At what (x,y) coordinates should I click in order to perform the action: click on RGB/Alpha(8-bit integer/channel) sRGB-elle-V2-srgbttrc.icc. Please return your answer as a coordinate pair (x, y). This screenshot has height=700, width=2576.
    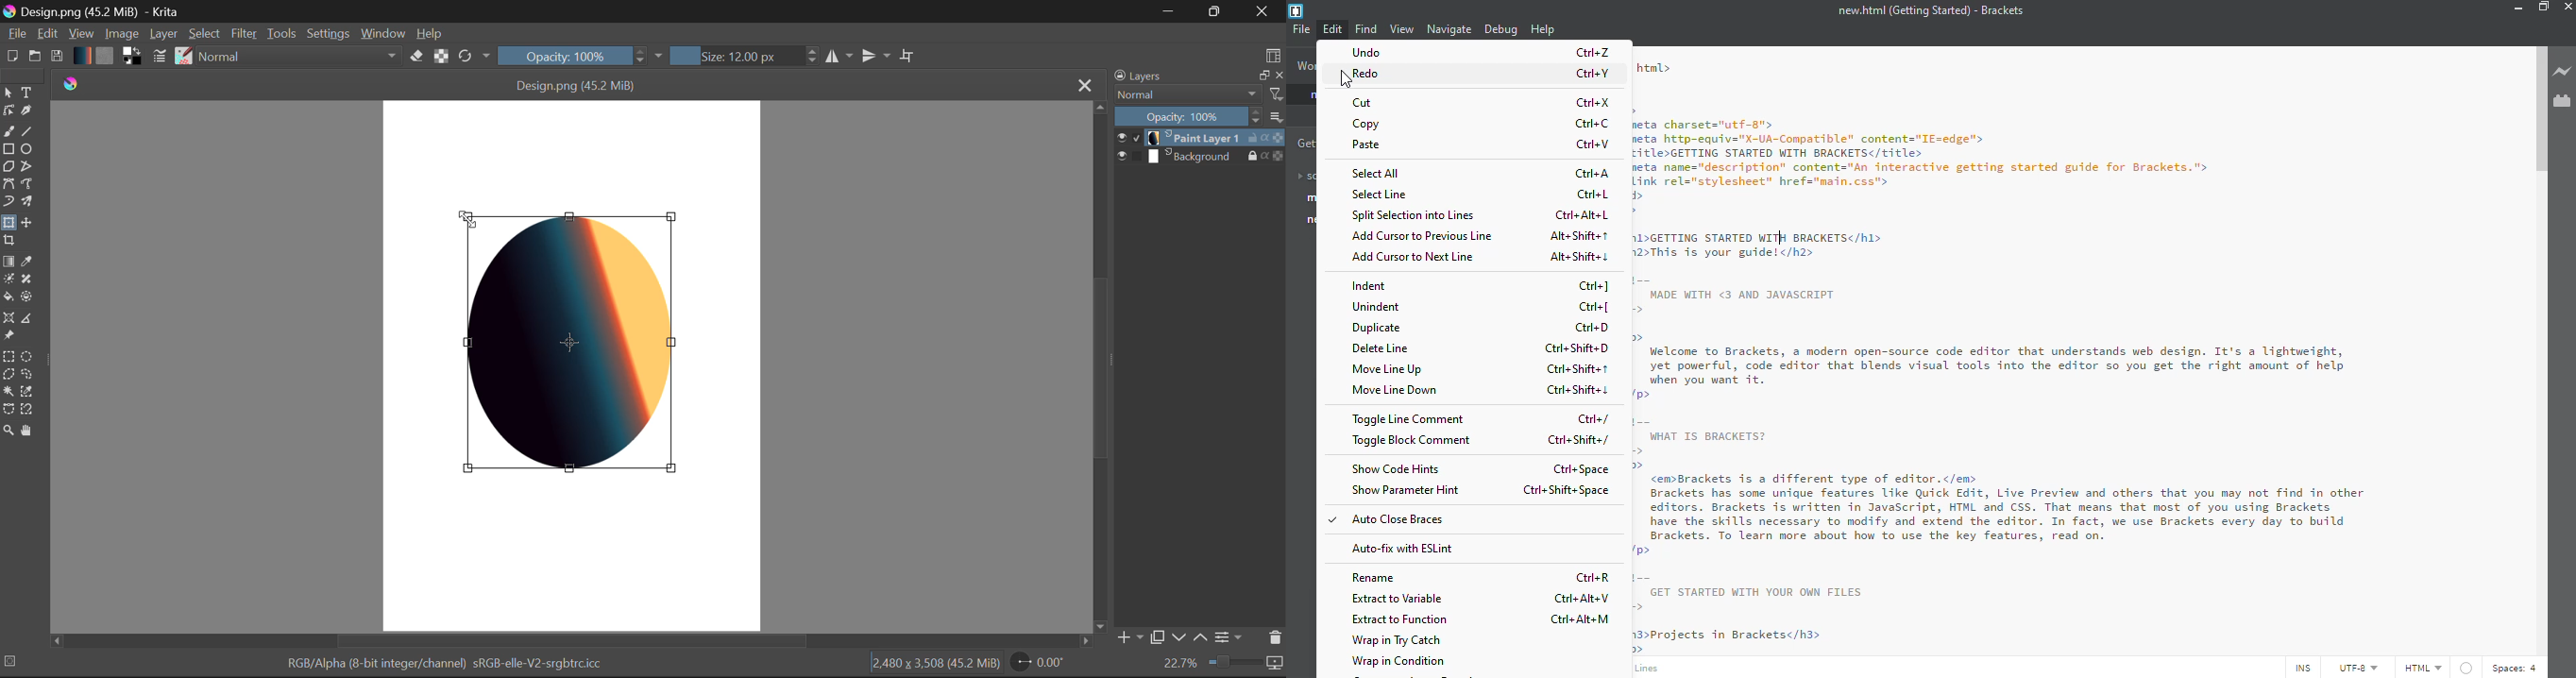
    Looking at the image, I should click on (442, 665).